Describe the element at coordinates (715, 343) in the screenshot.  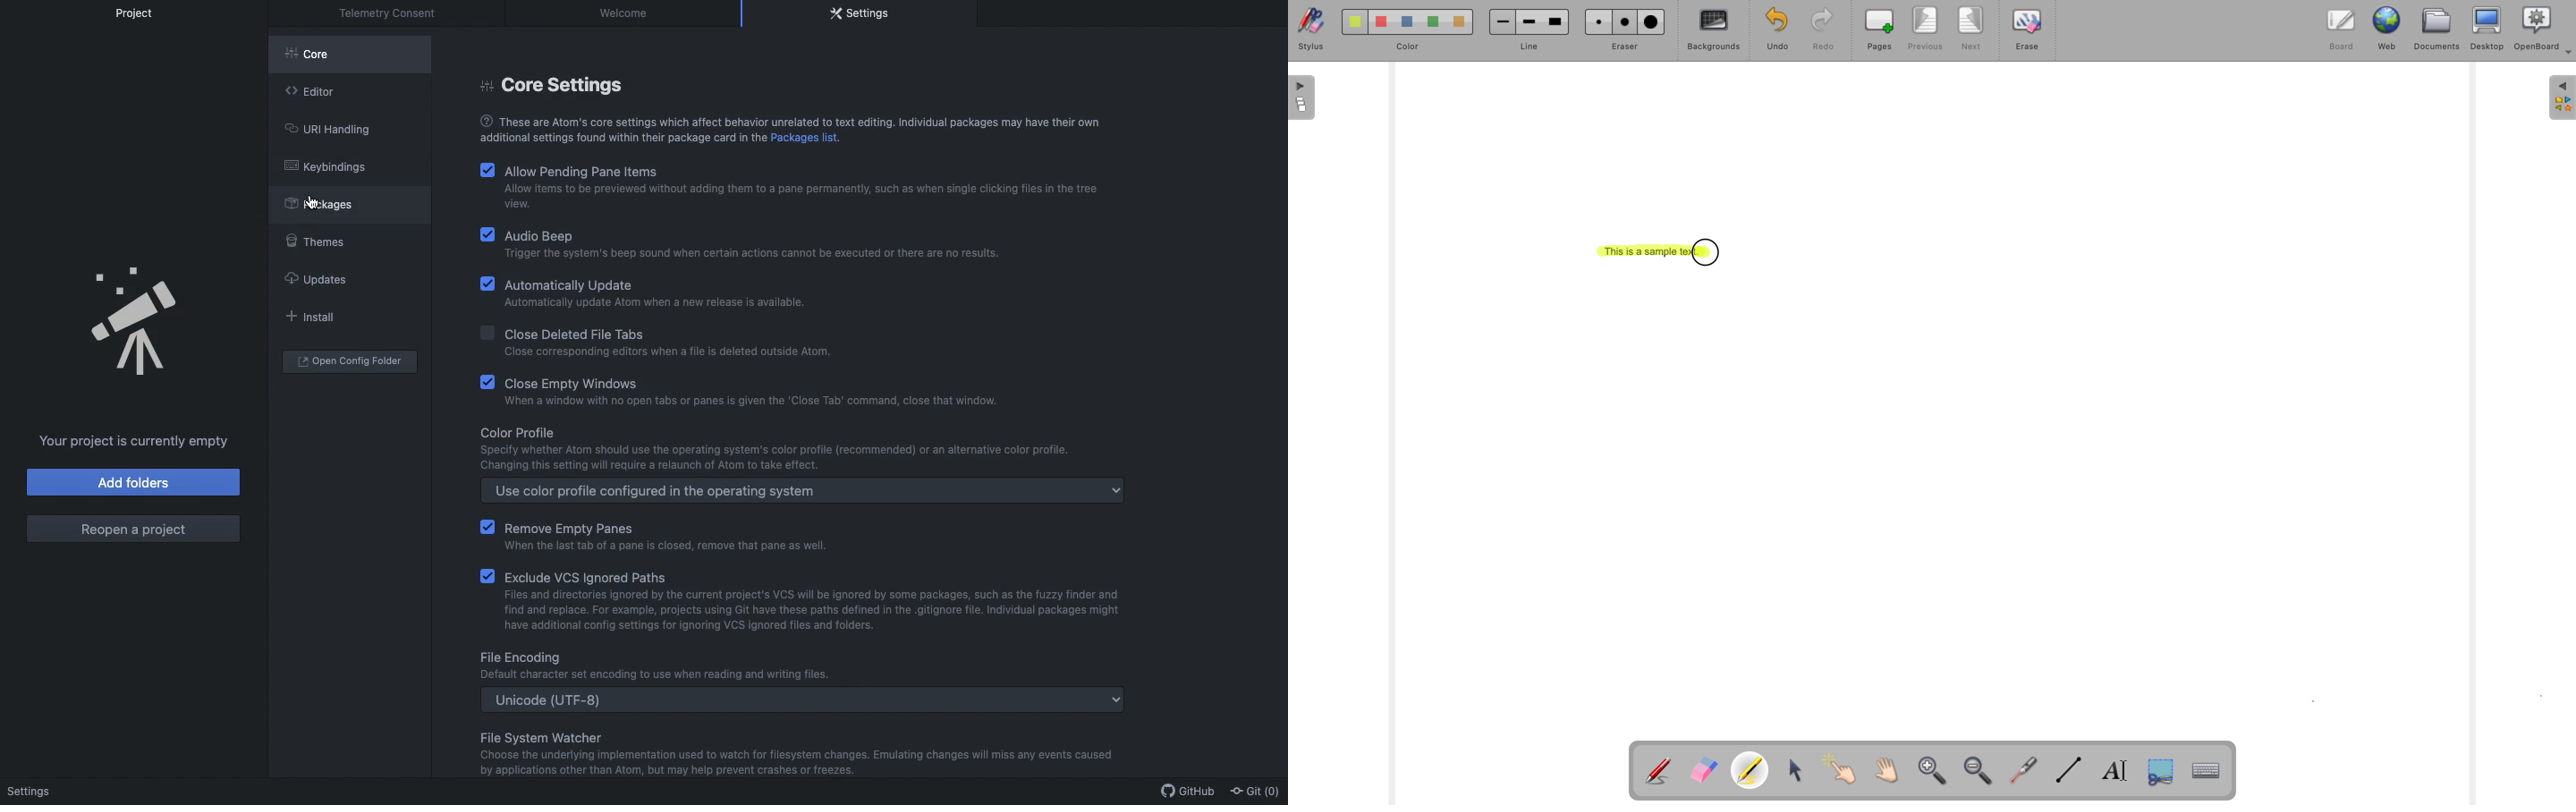
I see `Close Deleted File Tabs. Close corresponding editors when a file is deleted outside Atom.` at that location.